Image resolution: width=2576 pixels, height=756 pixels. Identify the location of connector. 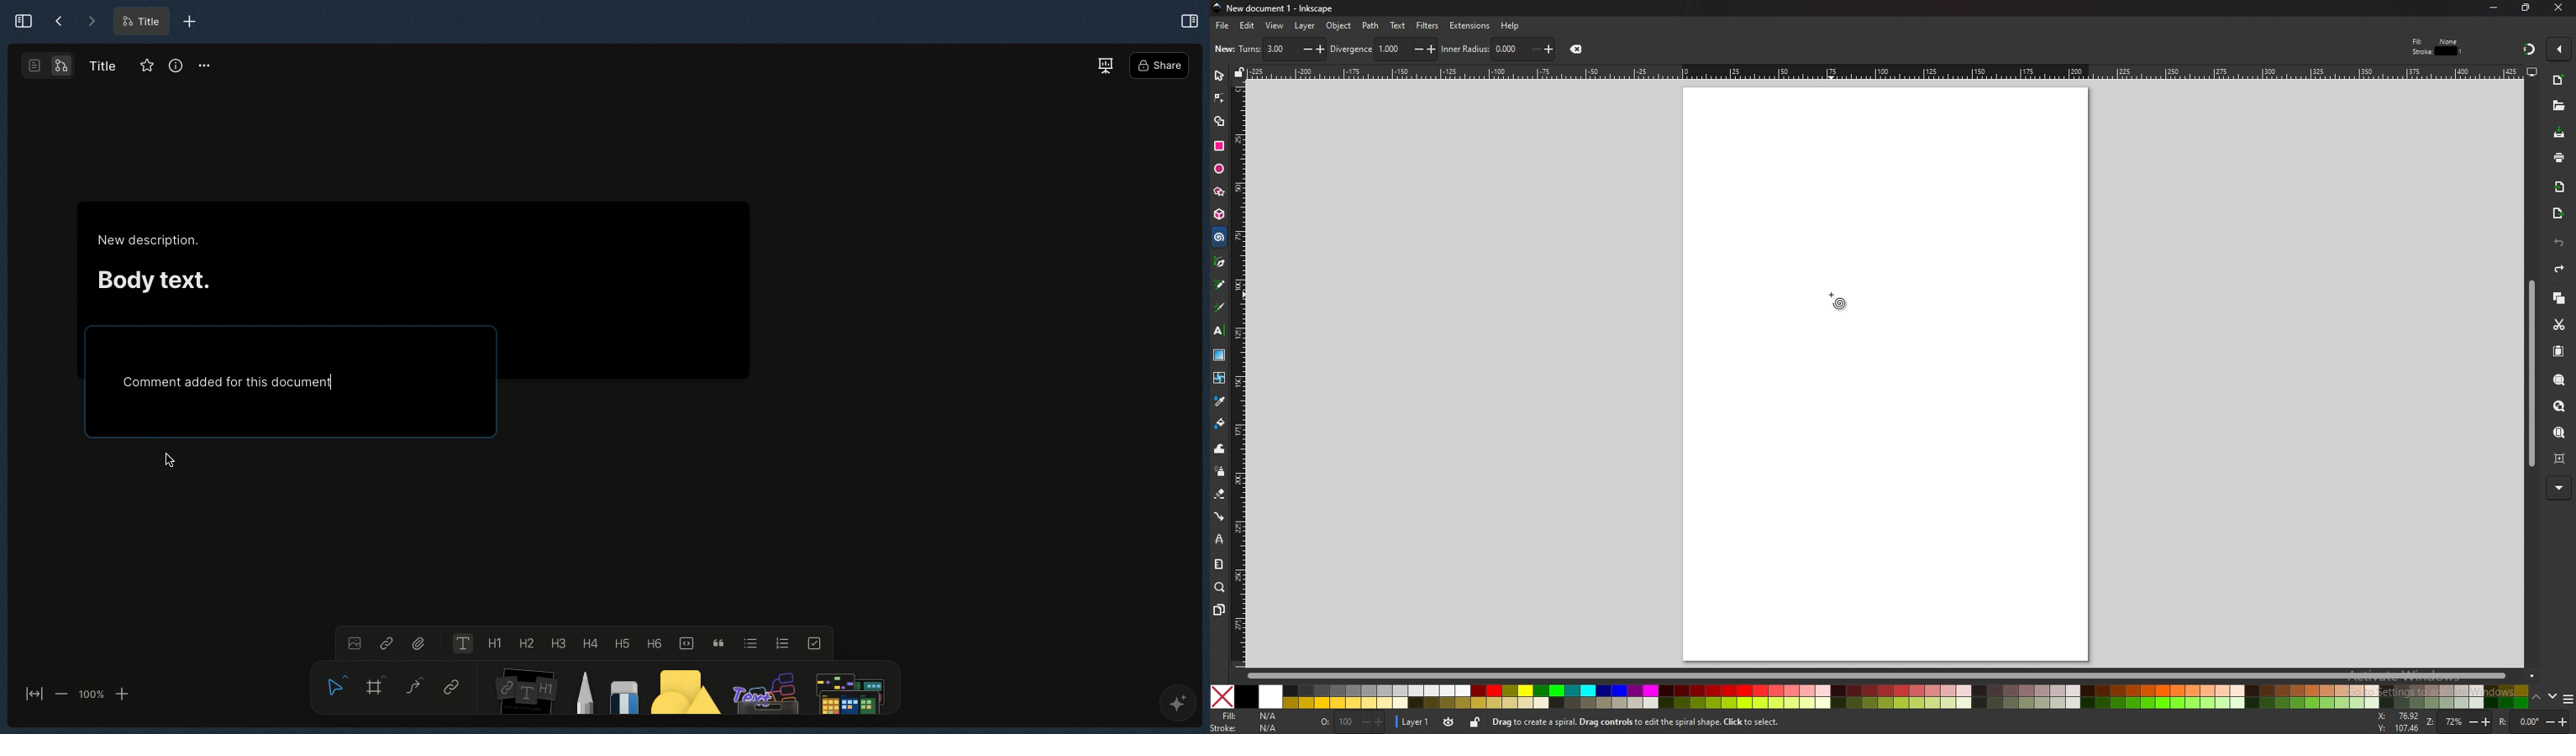
(1219, 517).